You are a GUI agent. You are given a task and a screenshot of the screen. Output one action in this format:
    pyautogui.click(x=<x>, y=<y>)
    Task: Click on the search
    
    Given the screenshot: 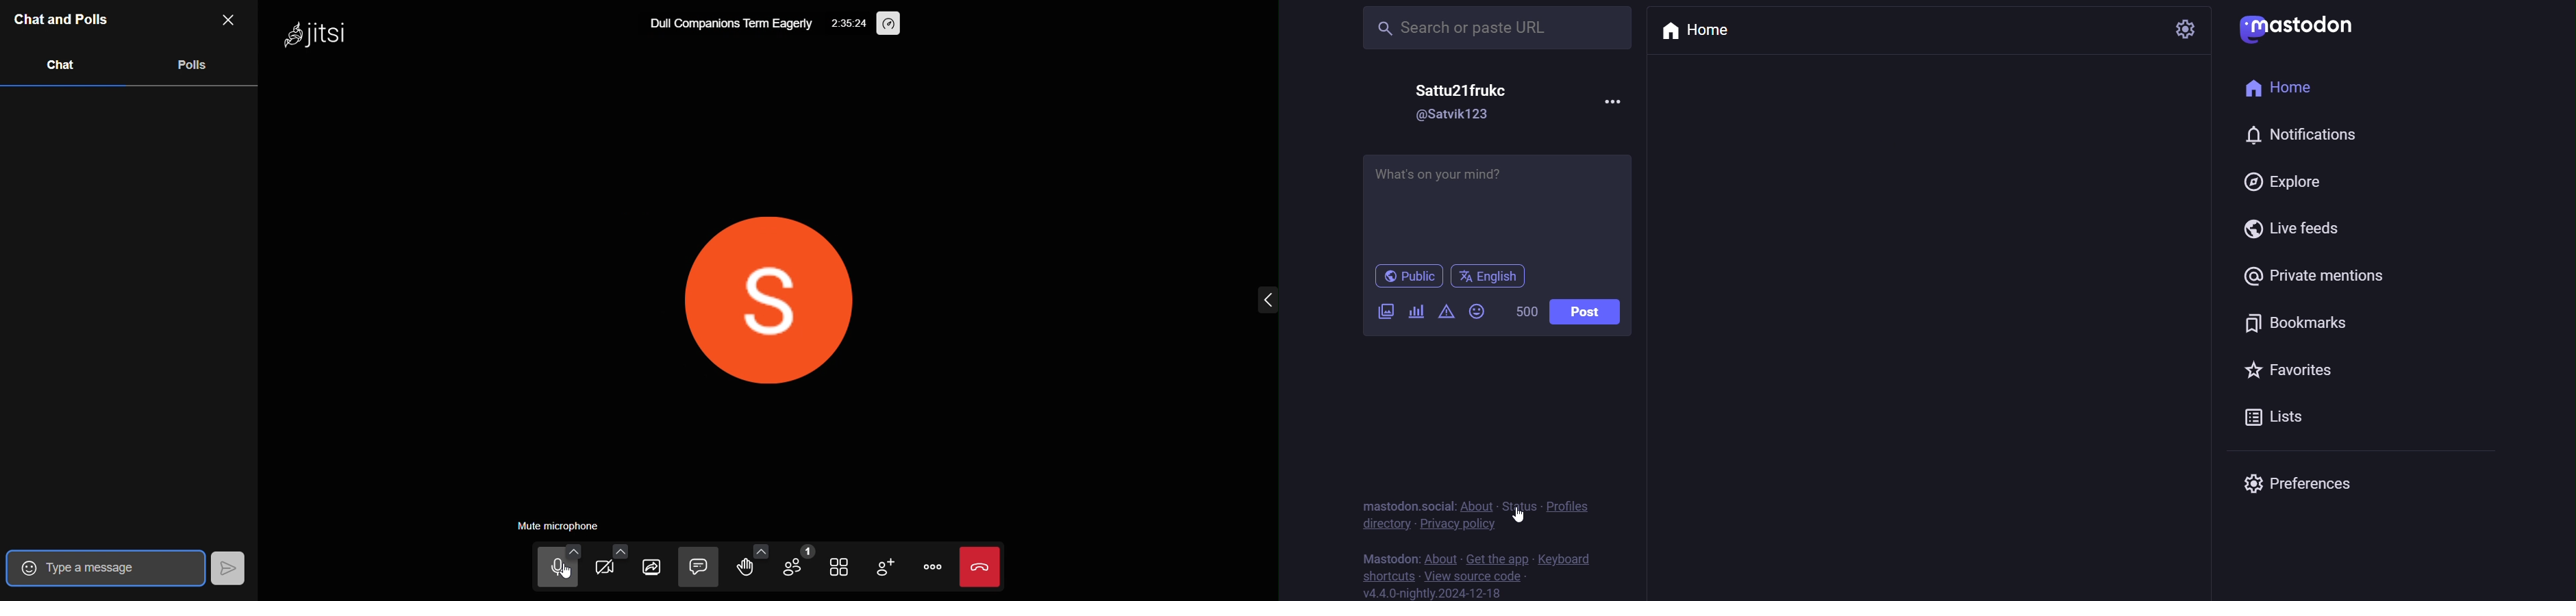 What is the action you would take?
    pyautogui.click(x=1489, y=29)
    